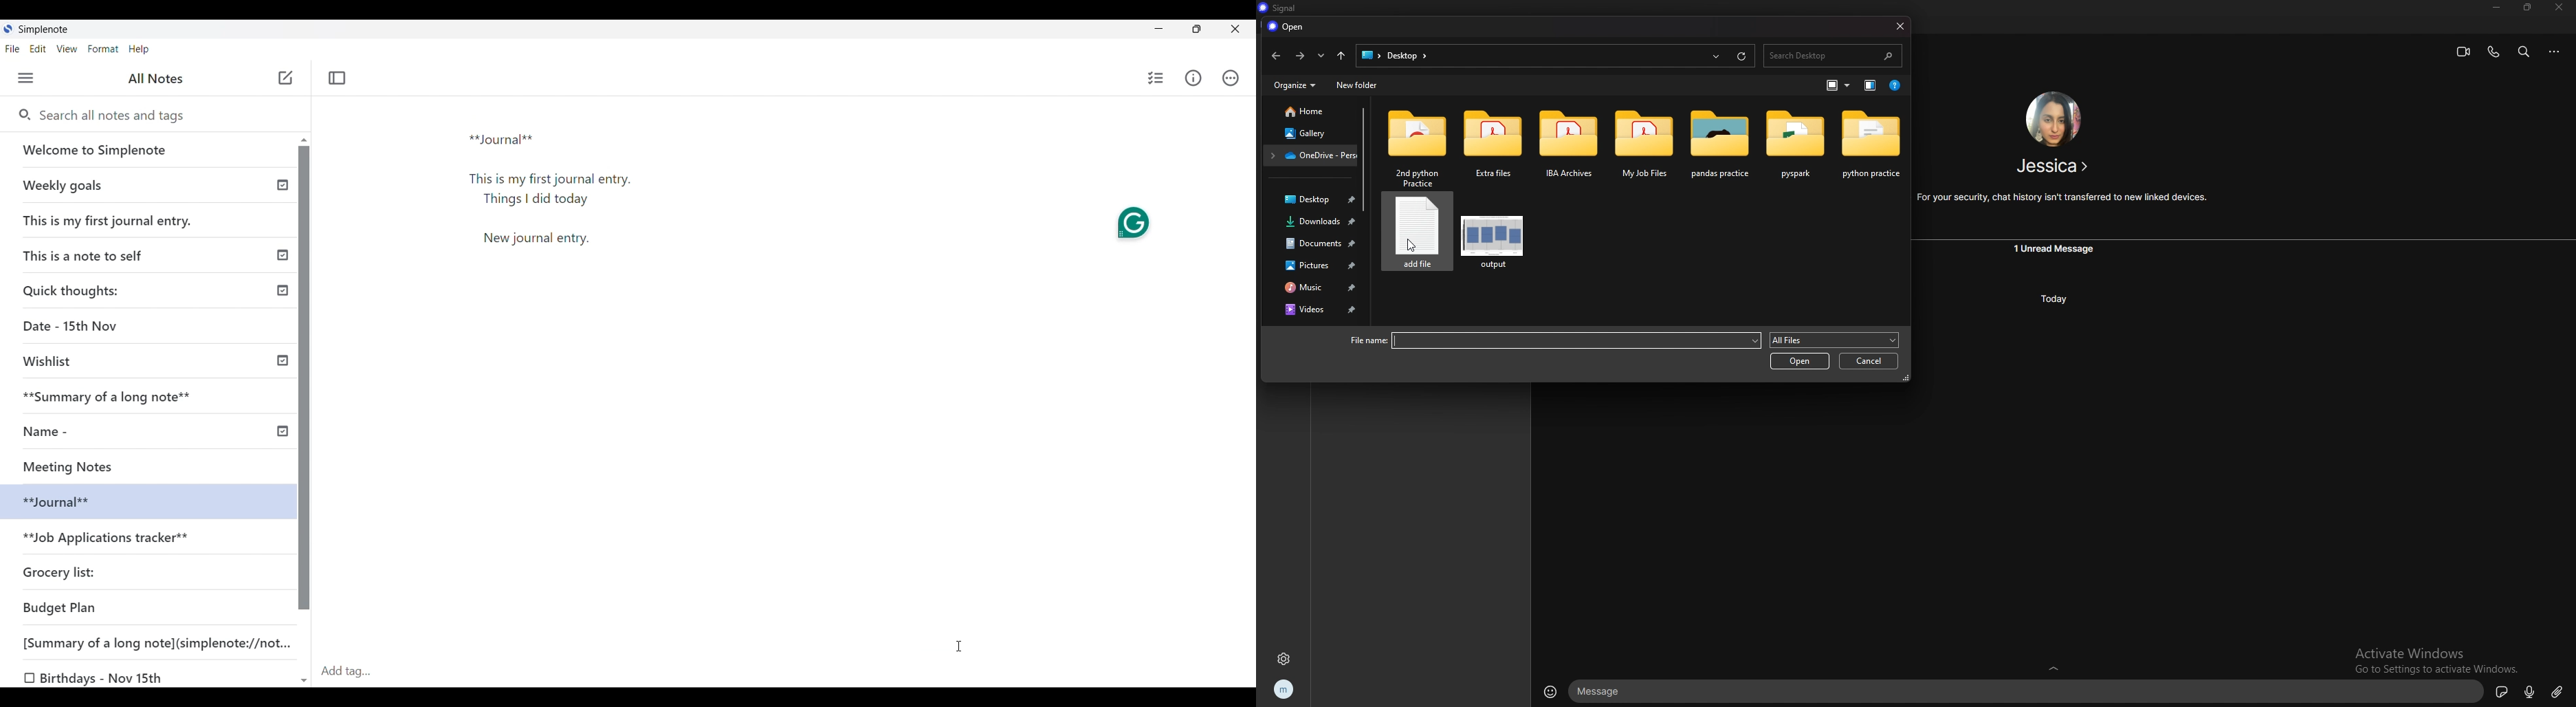 This screenshot has height=728, width=2576. I want to click on folder, so click(1407, 55).